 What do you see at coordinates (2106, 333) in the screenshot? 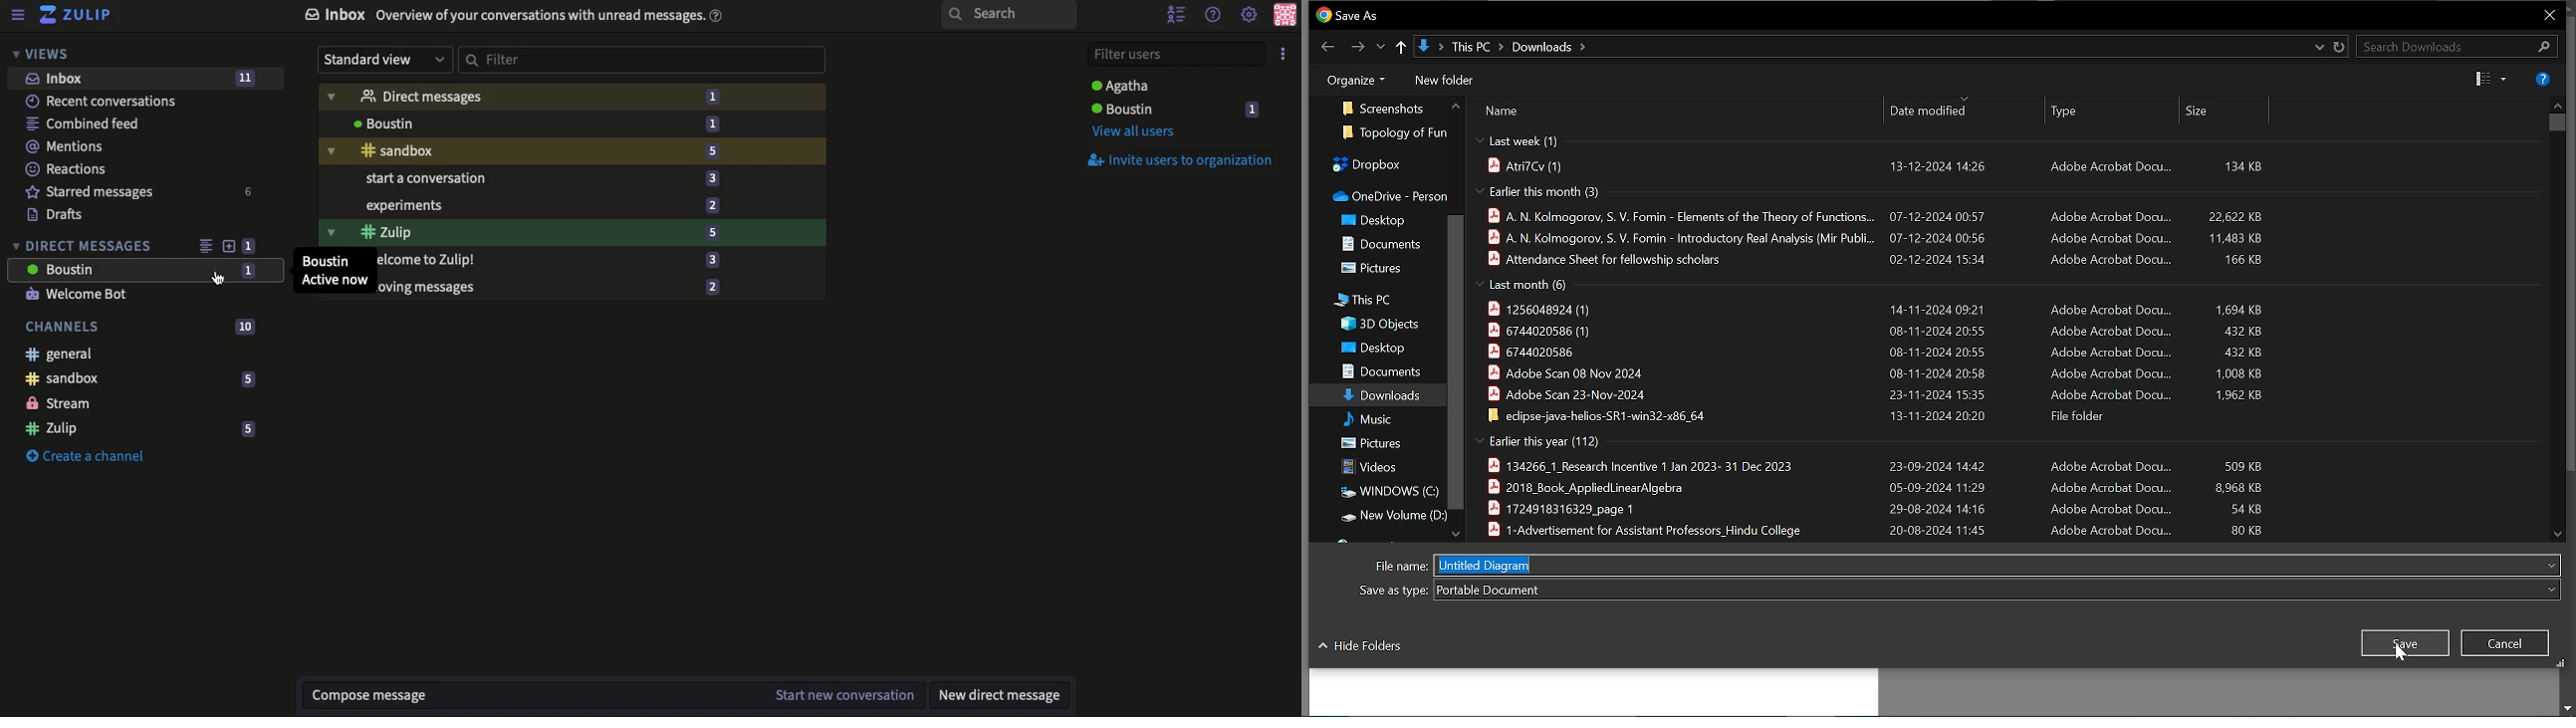
I see `‘Adobe Acrobat Docu...` at bounding box center [2106, 333].